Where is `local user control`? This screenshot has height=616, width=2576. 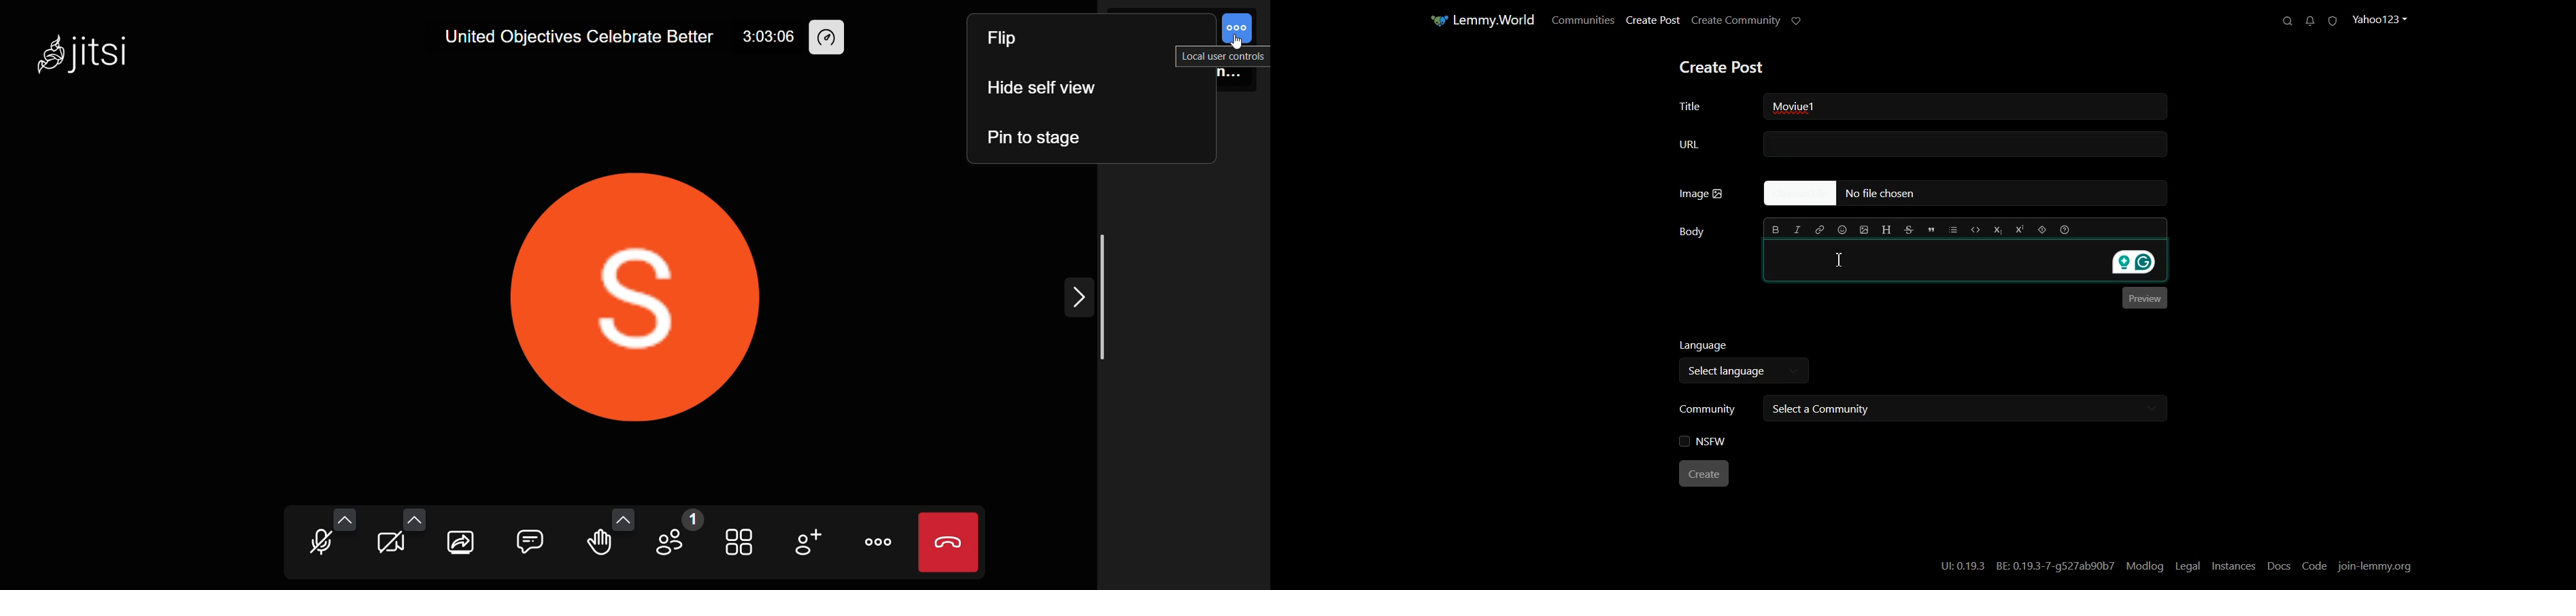 local user control is located at coordinates (1218, 56).